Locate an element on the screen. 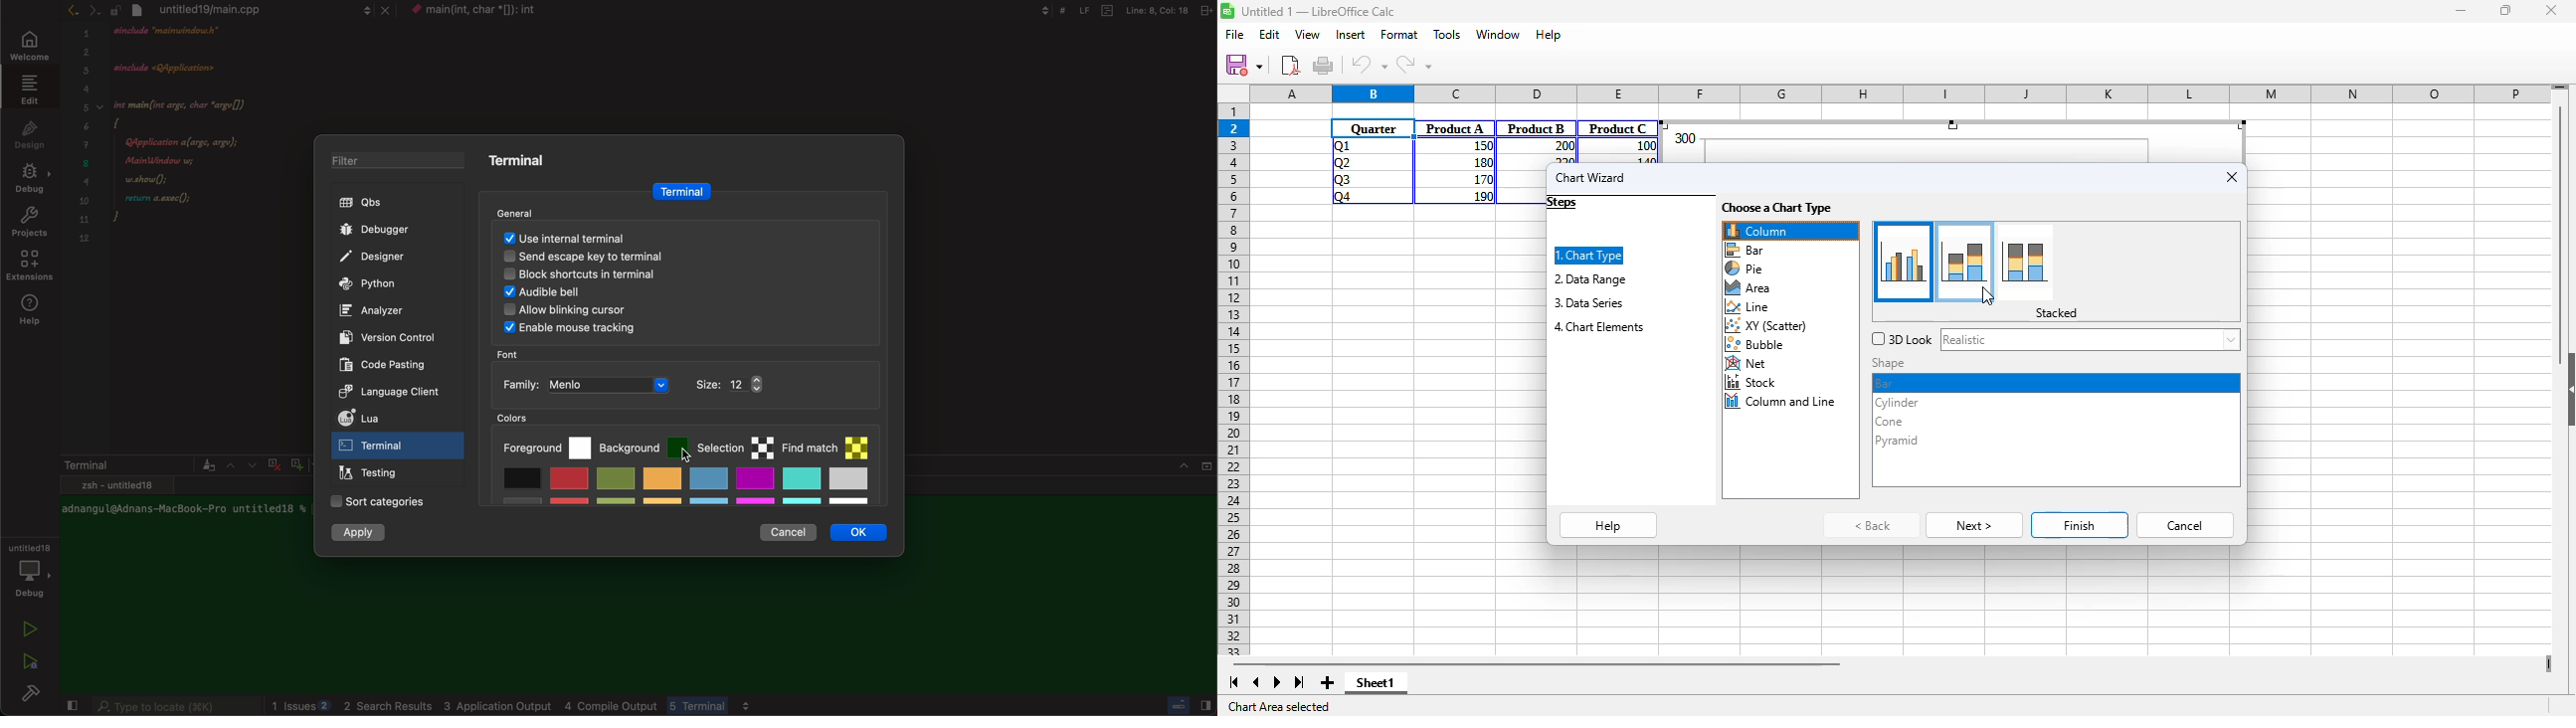  selection is located at coordinates (735, 445).